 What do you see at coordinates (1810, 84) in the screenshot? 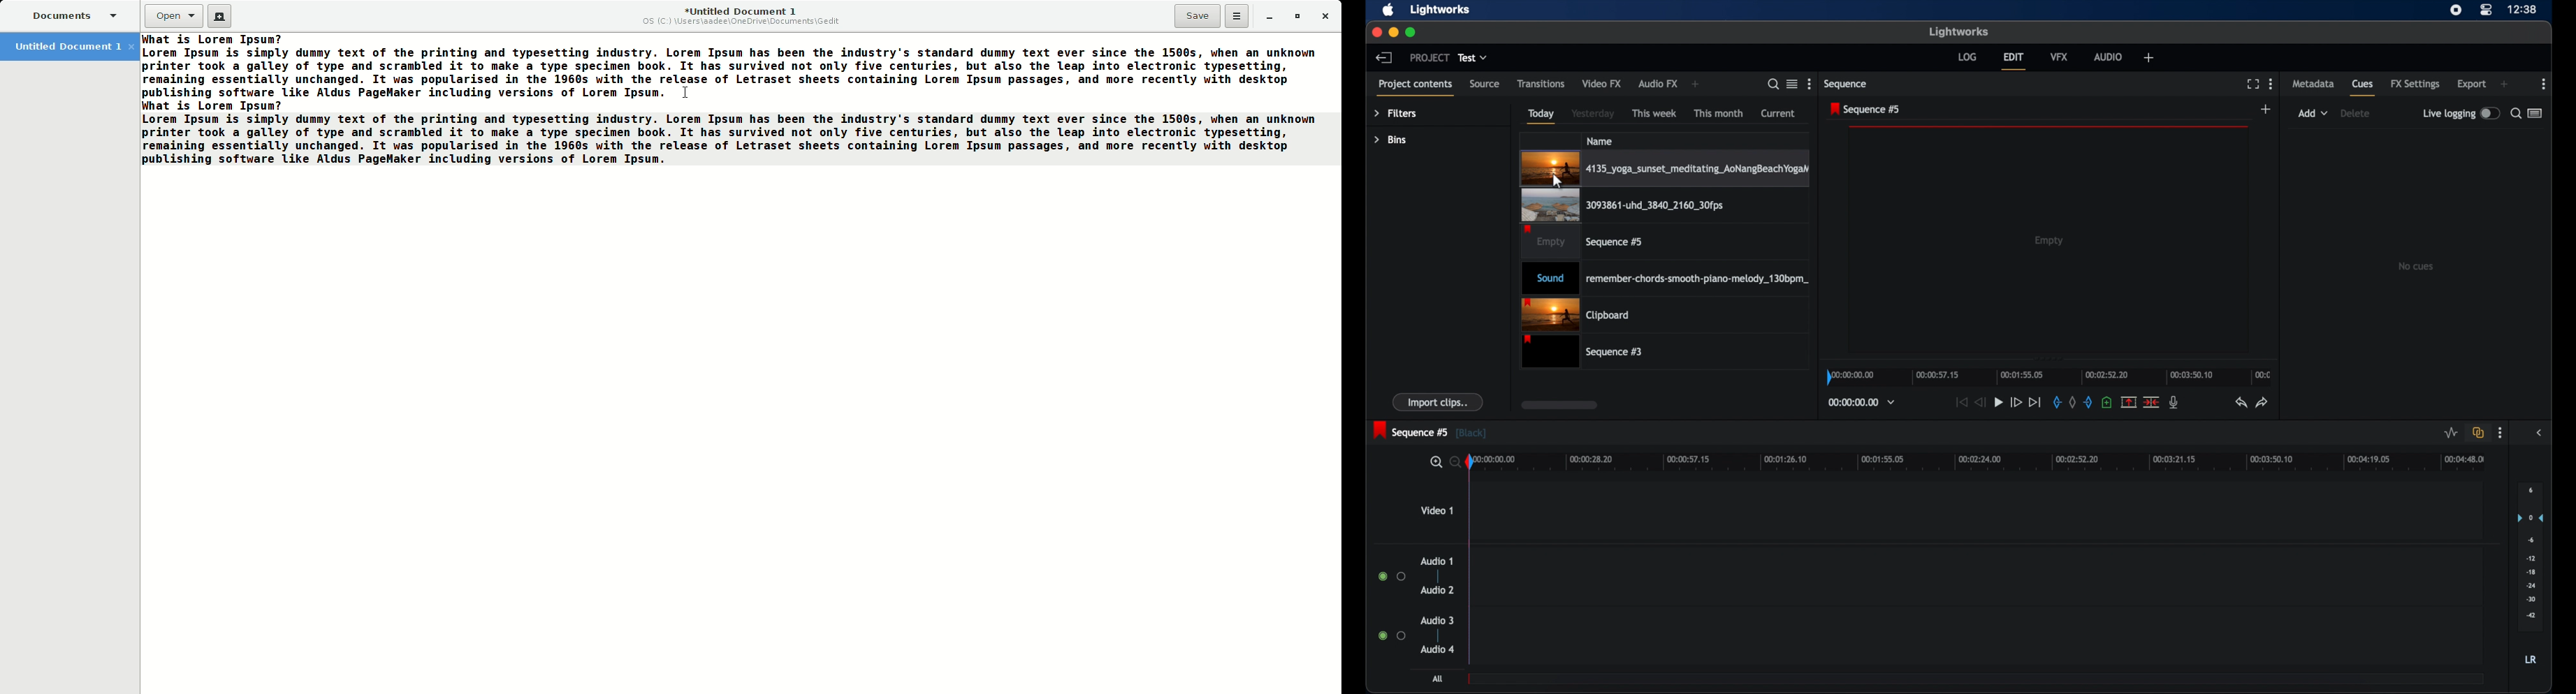
I see `more options` at bounding box center [1810, 84].